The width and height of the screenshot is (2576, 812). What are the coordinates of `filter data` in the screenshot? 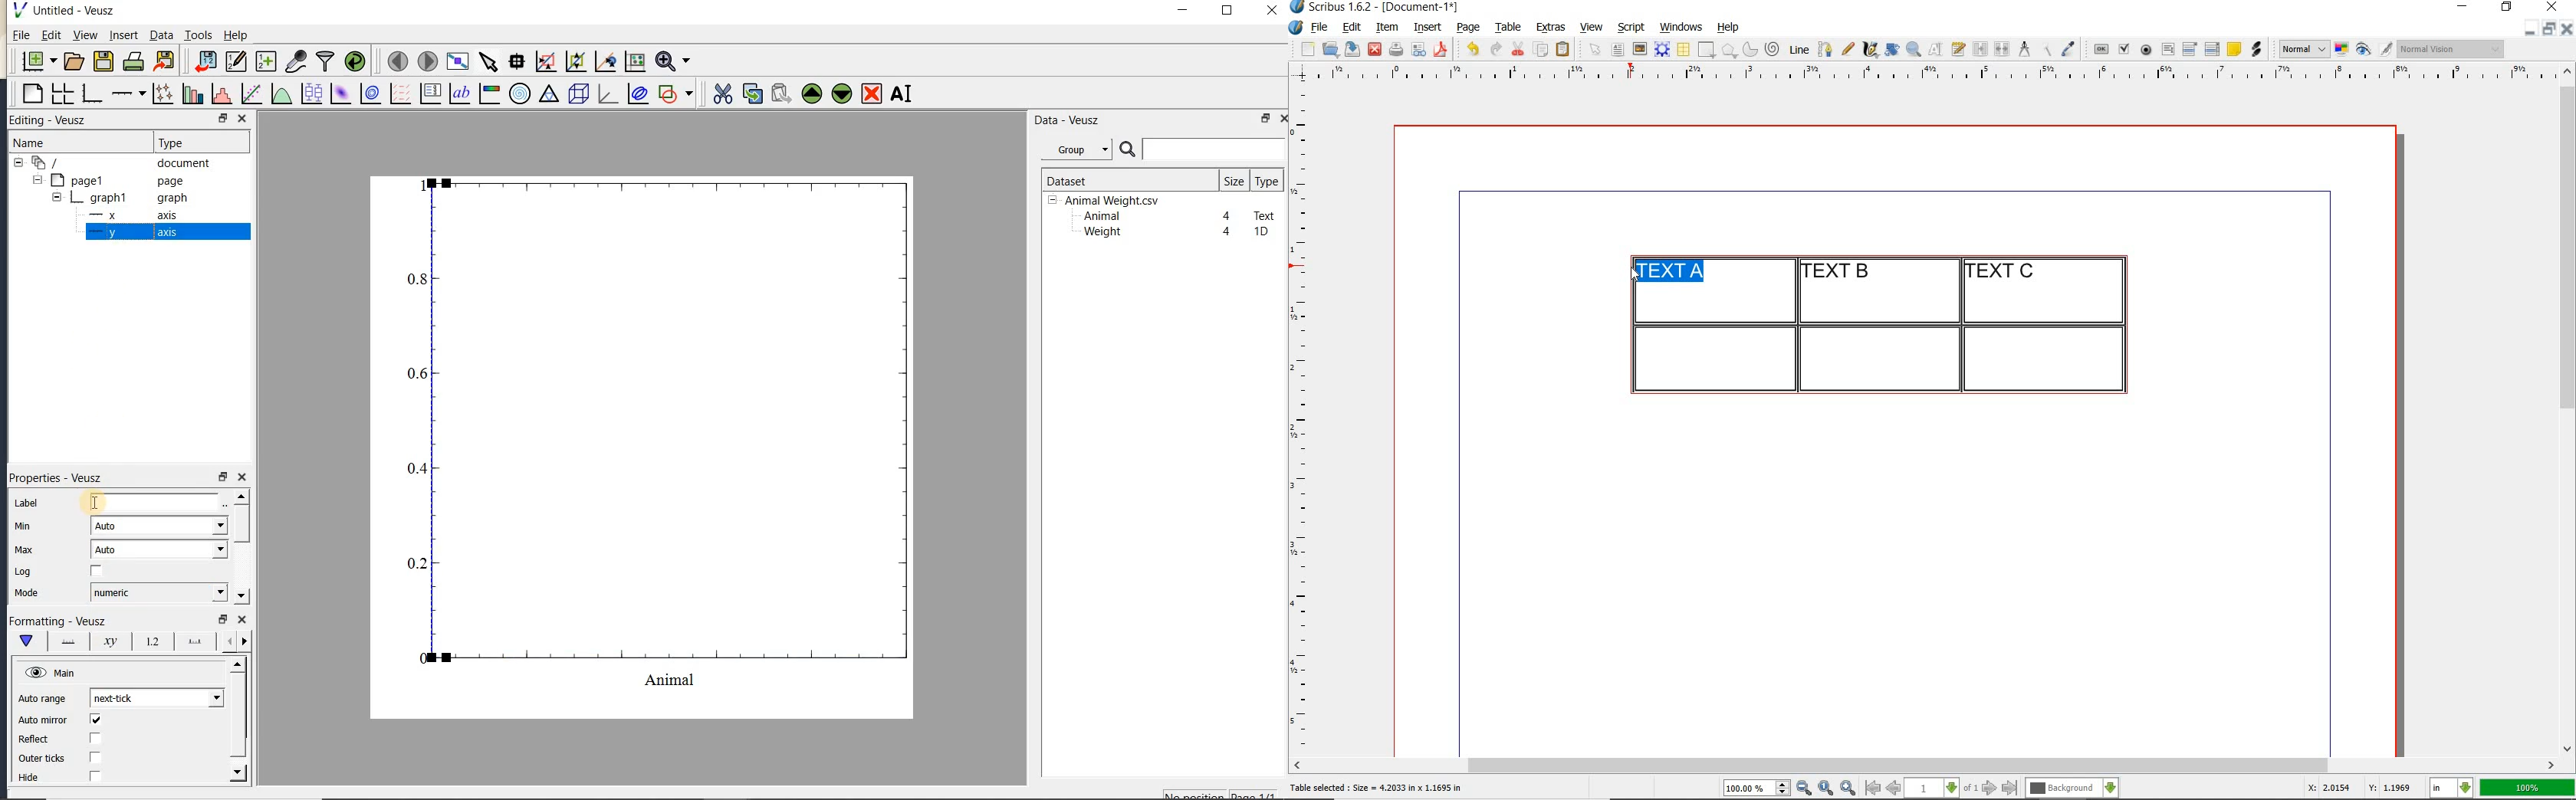 It's located at (326, 60).